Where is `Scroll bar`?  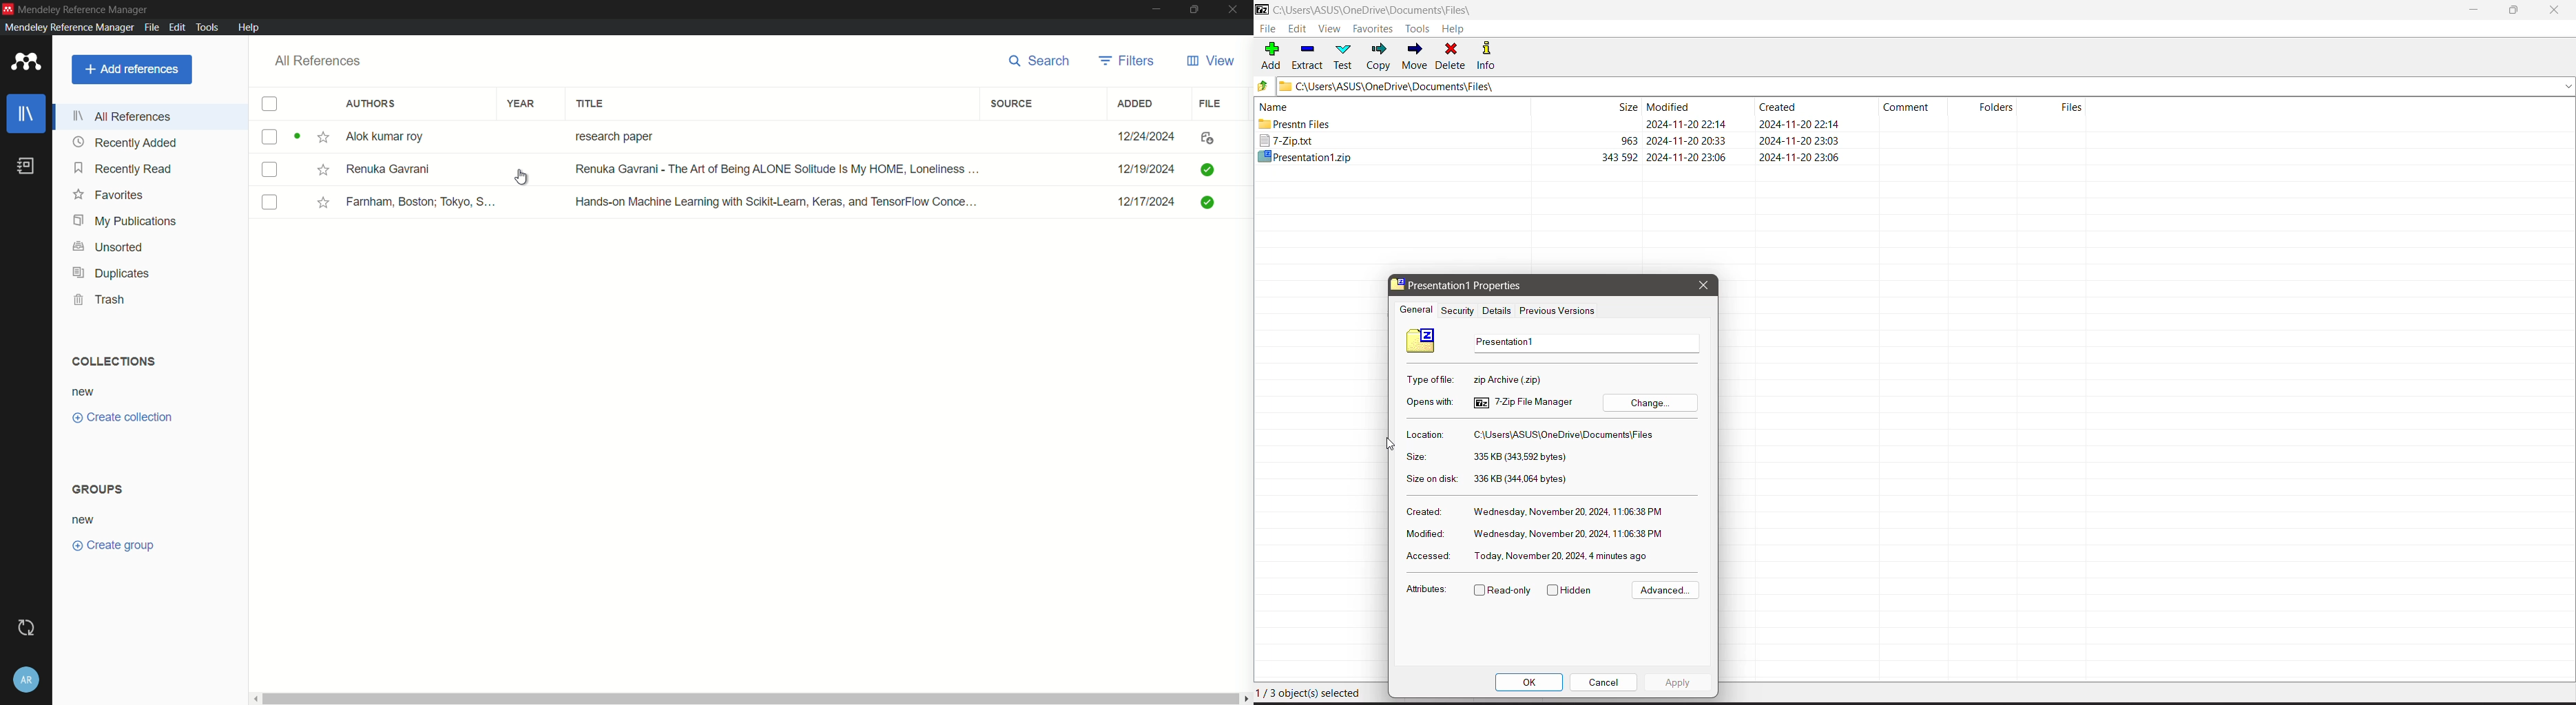 Scroll bar is located at coordinates (754, 697).